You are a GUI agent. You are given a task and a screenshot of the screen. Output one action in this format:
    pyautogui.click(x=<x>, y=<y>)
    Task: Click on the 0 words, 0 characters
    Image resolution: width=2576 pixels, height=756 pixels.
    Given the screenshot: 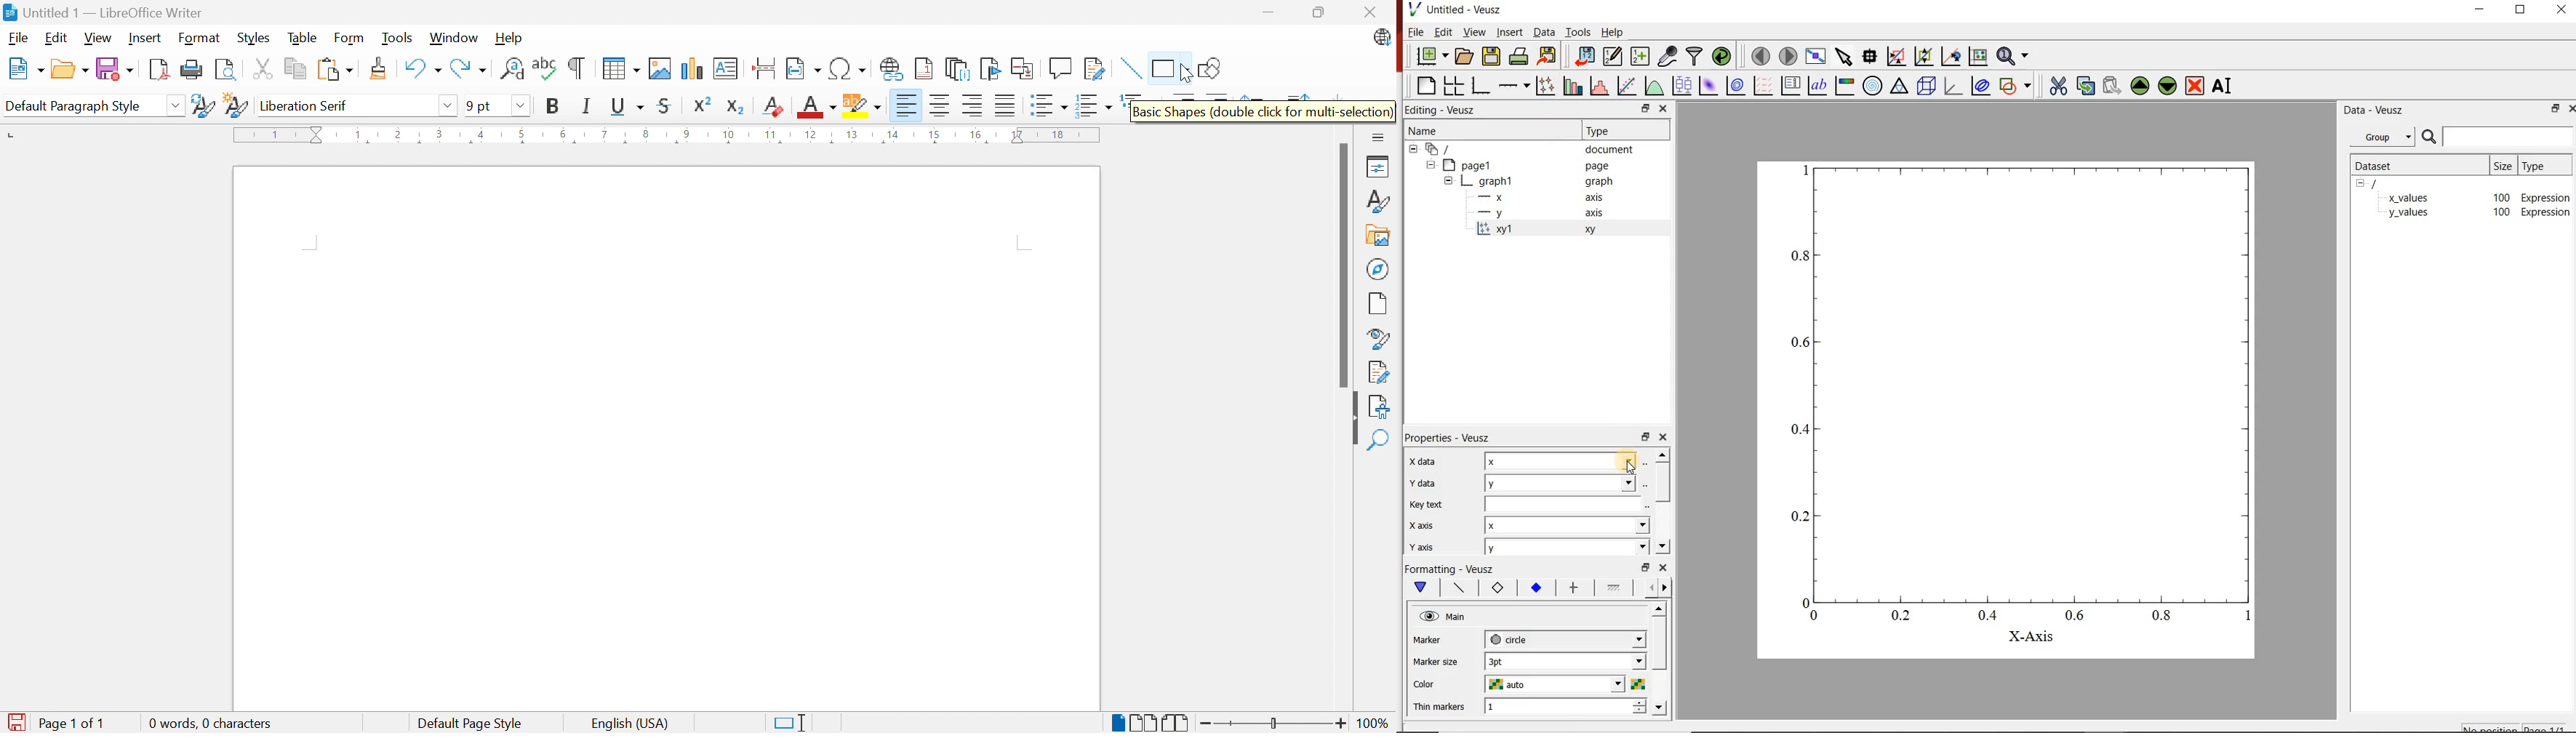 What is the action you would take?
    pyautogui.click(x=209, y=721)
    